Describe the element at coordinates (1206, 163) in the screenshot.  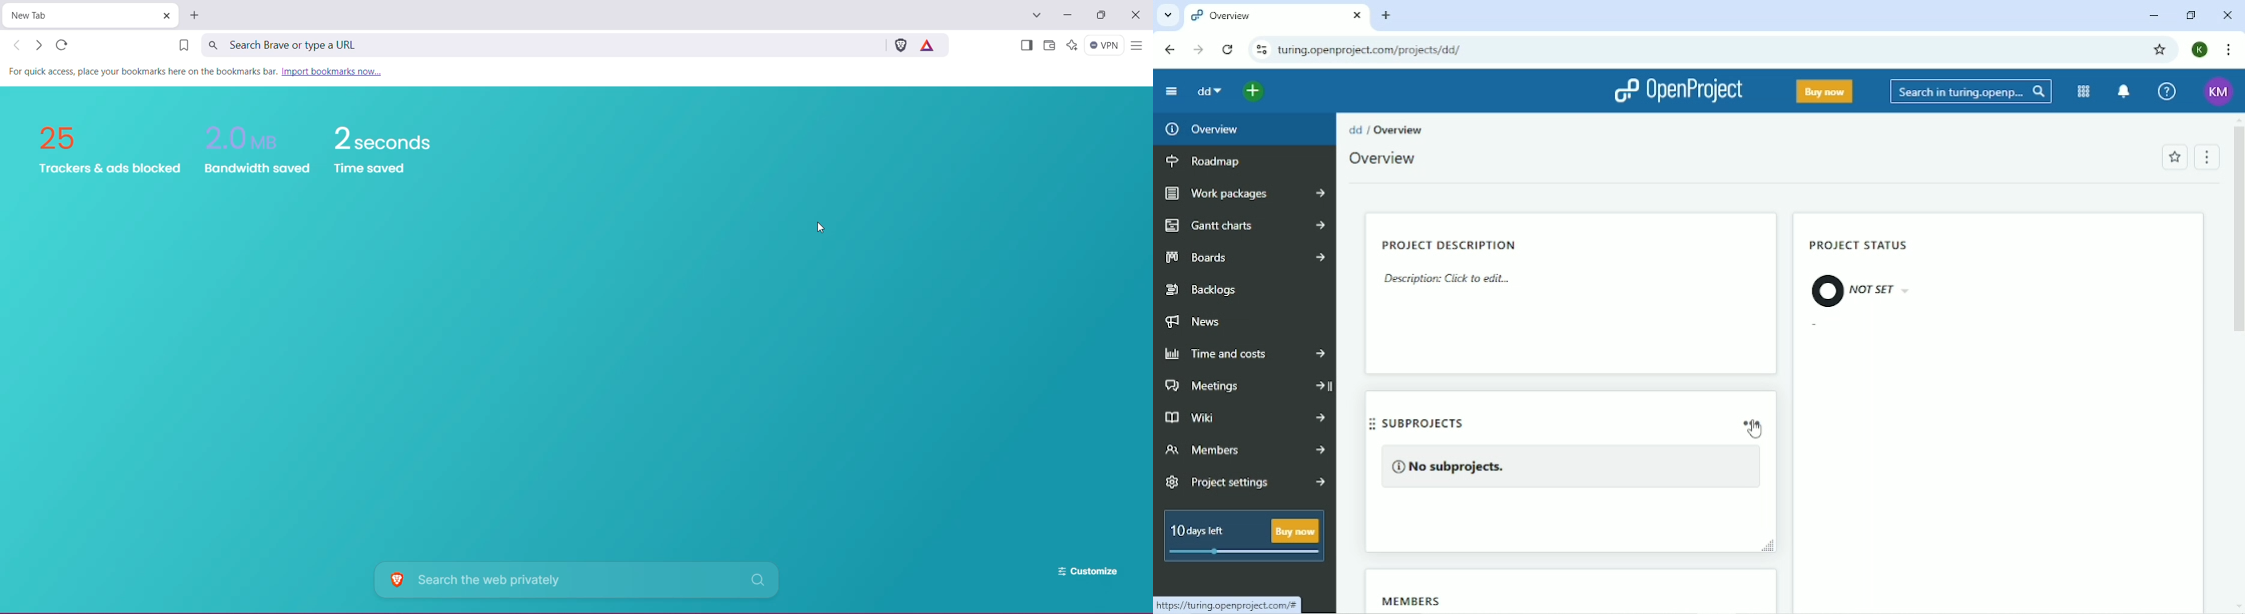
I see `Roadmap` at that location.